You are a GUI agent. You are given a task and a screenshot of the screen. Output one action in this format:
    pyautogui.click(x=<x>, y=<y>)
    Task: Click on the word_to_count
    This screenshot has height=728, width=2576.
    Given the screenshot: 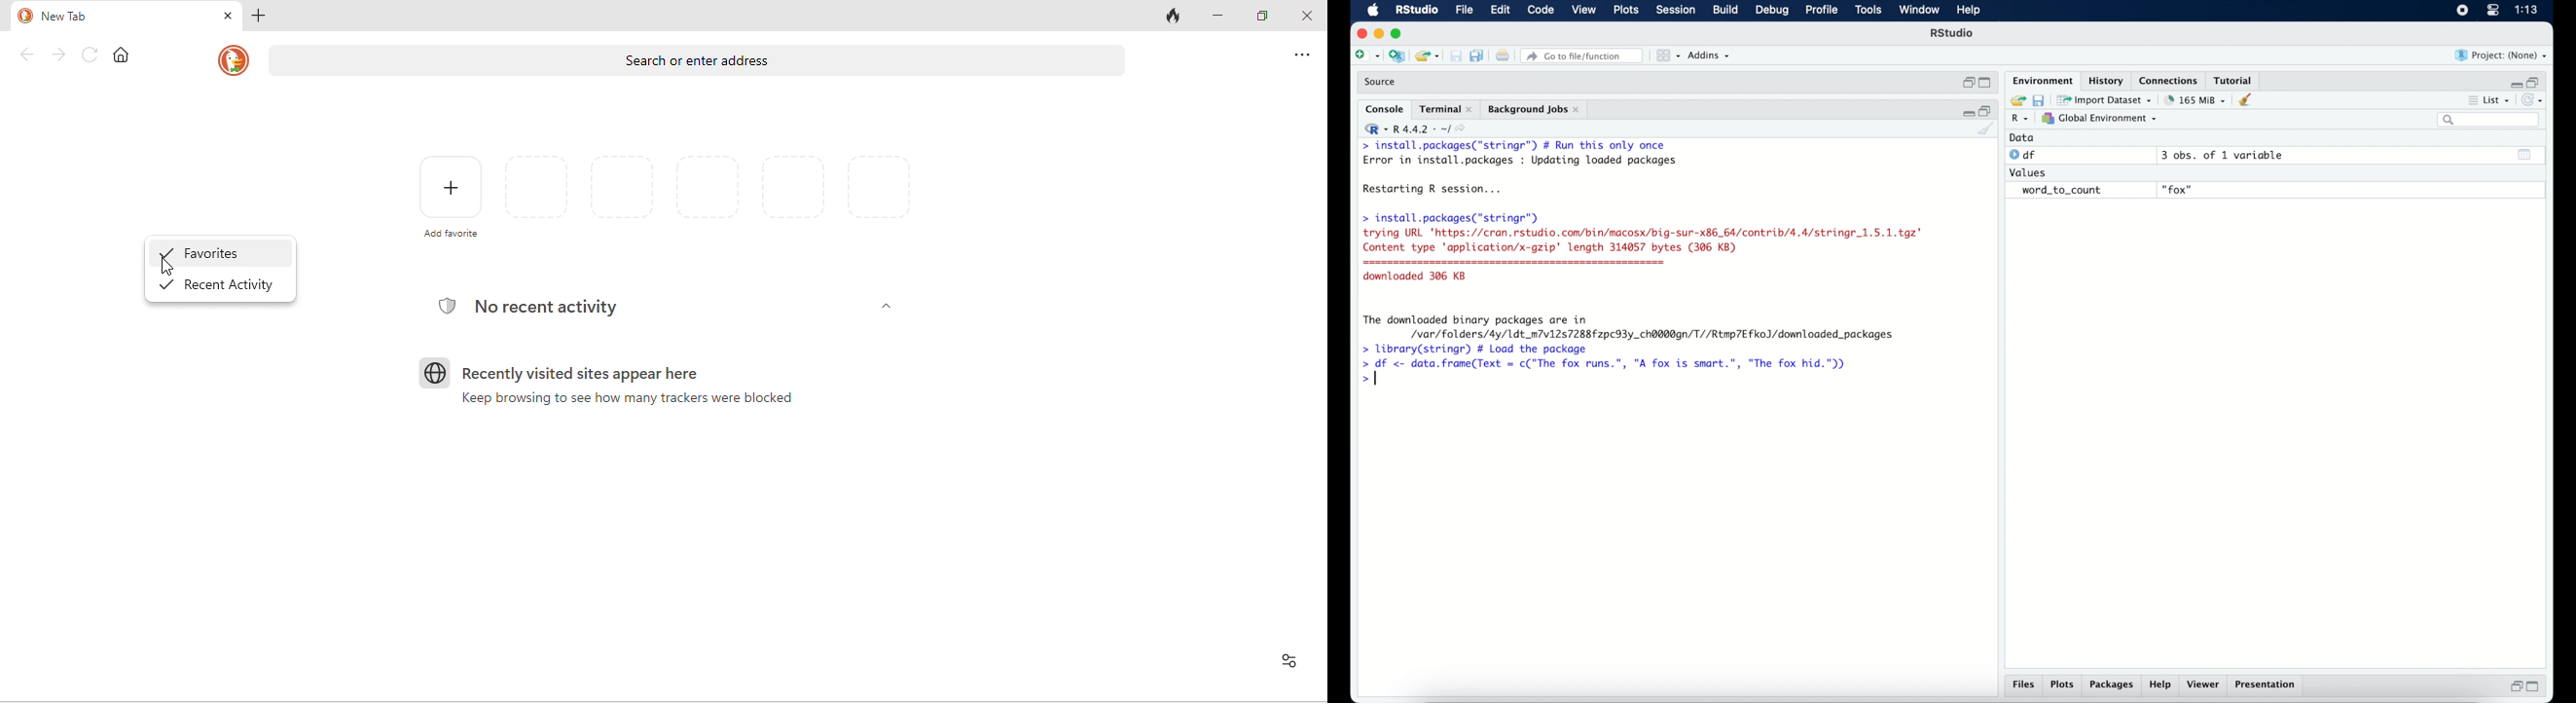 What is the action you would take?
    pyautogui.click(x=2060, y=191)
    